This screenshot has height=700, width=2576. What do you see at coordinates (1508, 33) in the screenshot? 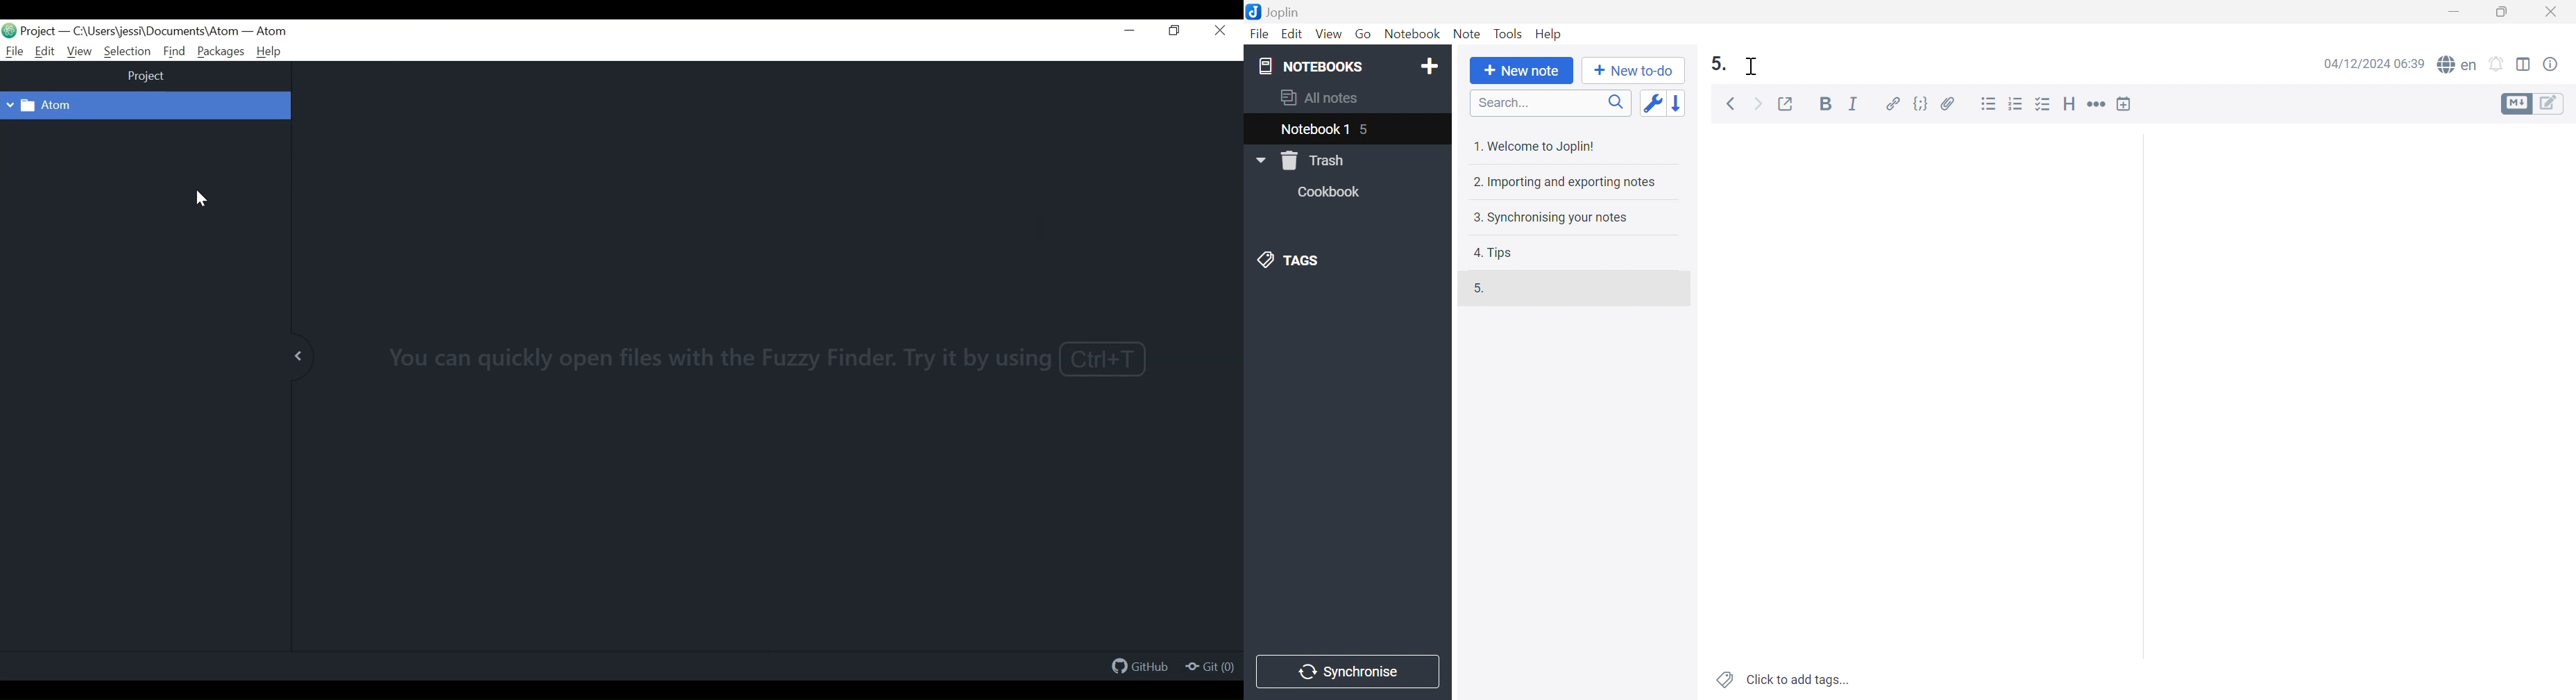
I see `Tools` at bounding box center [1508, 33].